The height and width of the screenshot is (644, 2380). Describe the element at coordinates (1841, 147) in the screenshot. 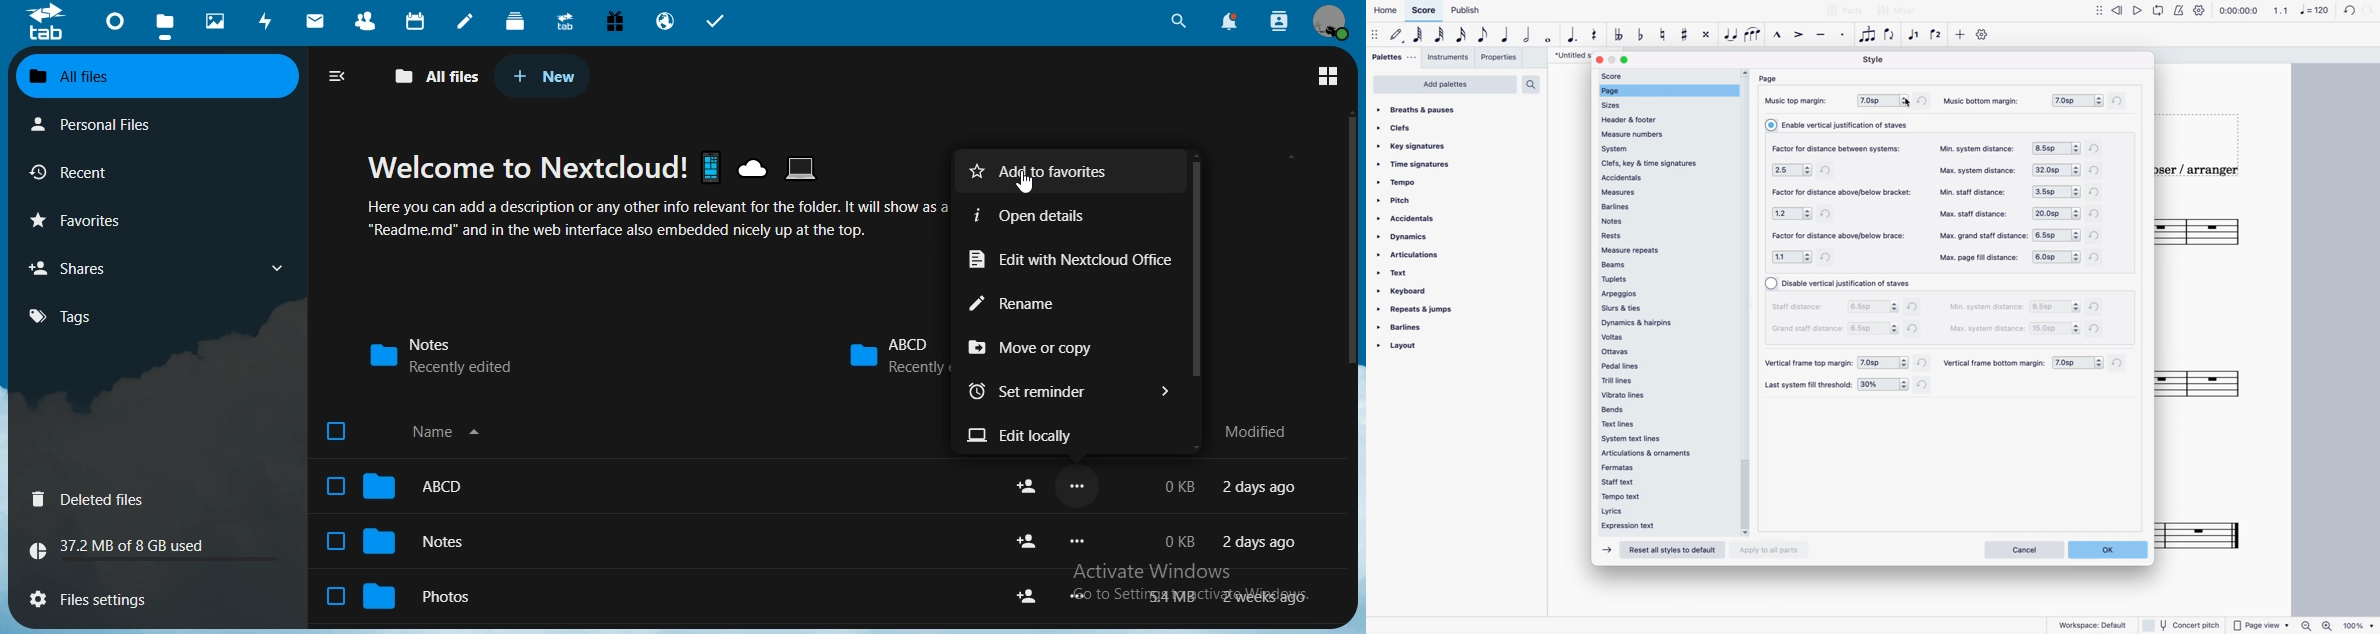

I see `factor for distance between systems` at that location.